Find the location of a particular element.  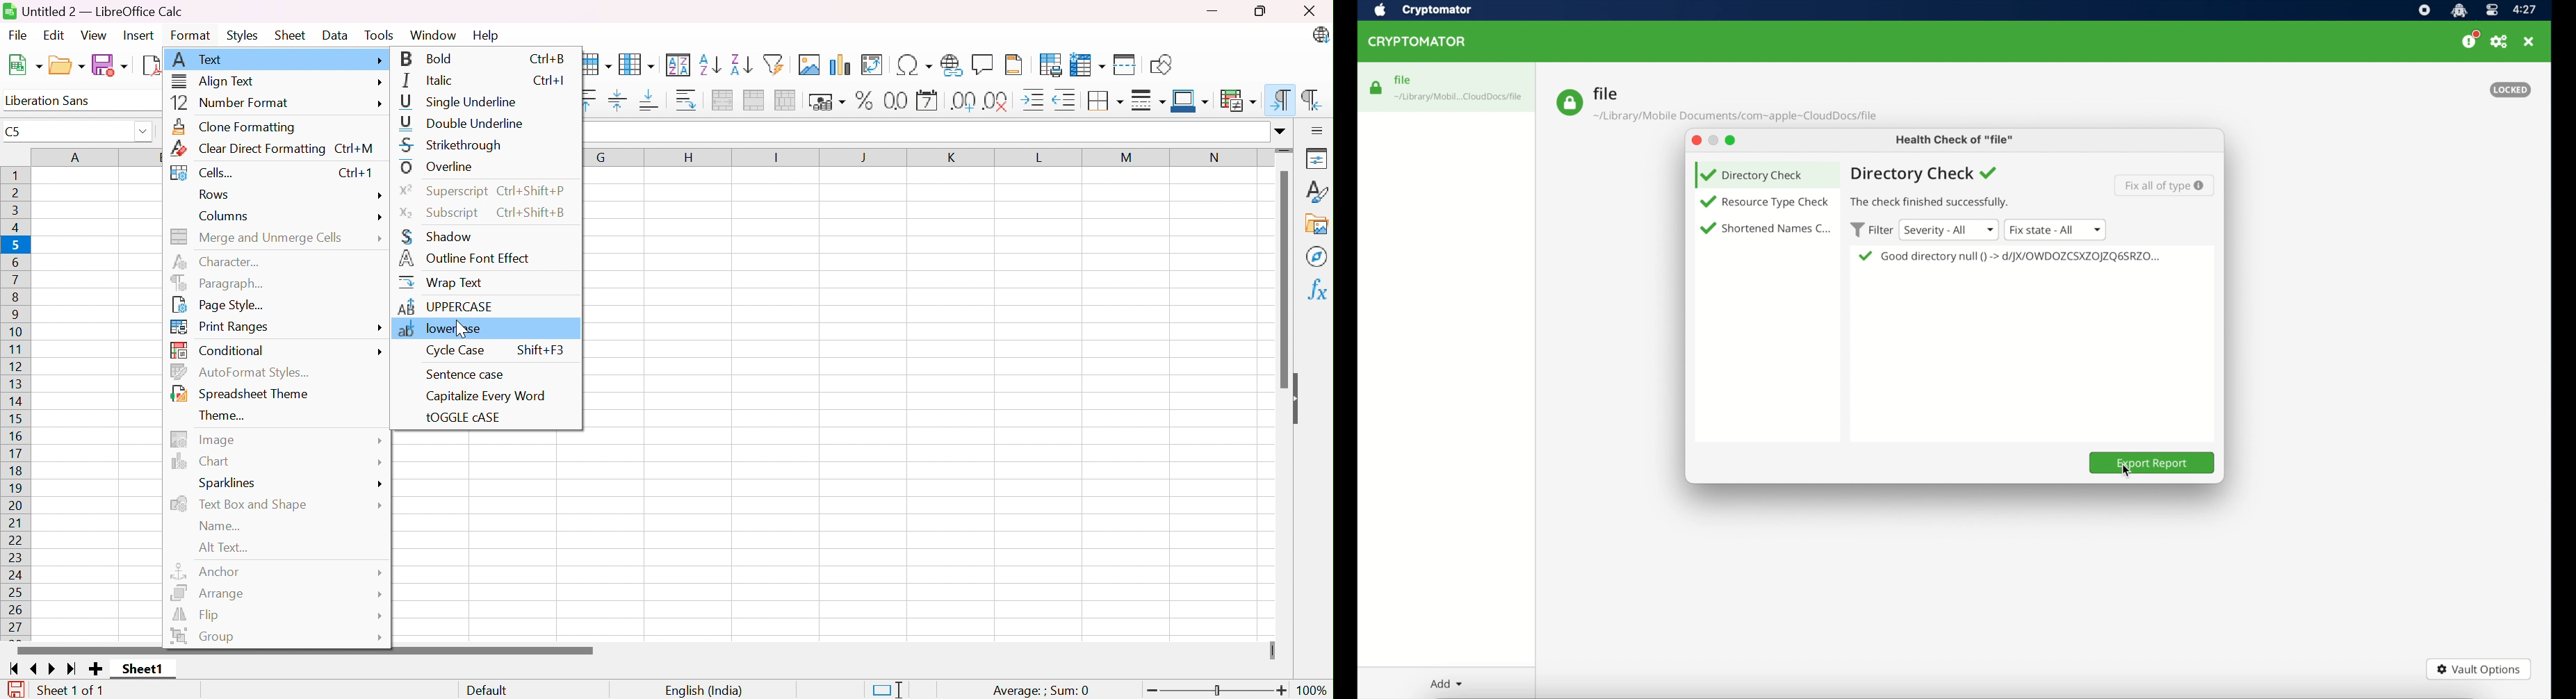

Help is located at coordinates (488, 35).